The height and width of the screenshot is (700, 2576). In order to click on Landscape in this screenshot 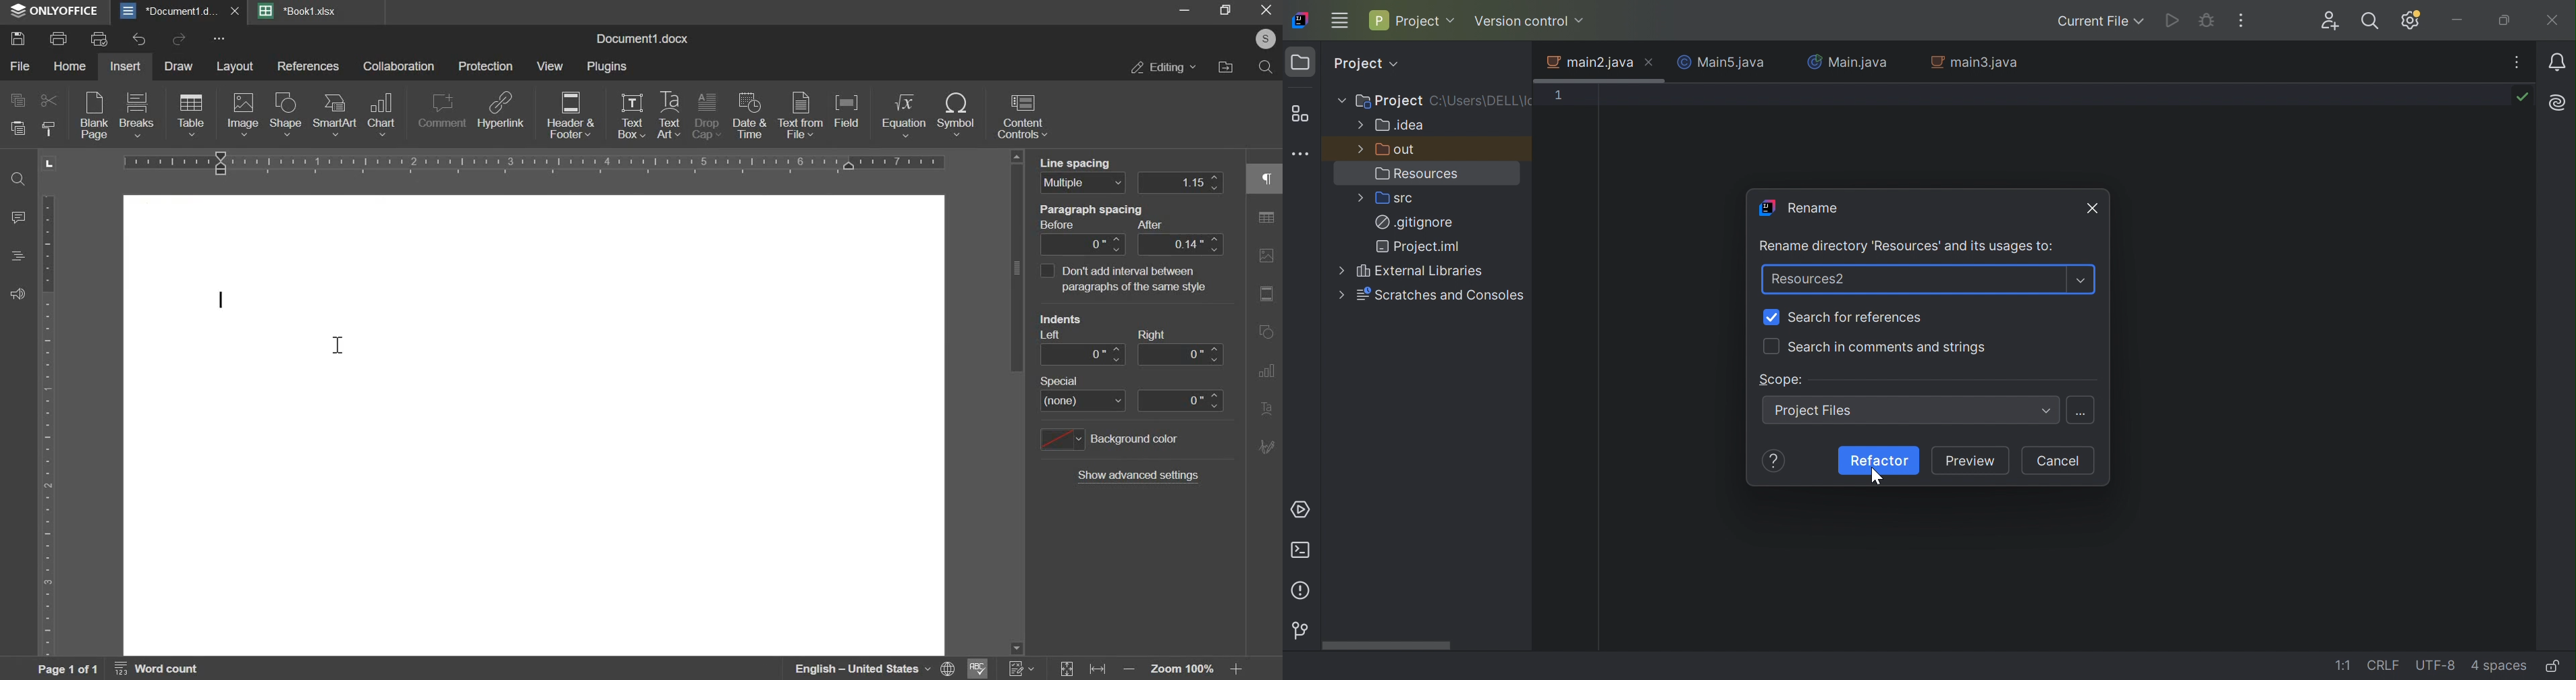, I will do `click(51, 164)`.